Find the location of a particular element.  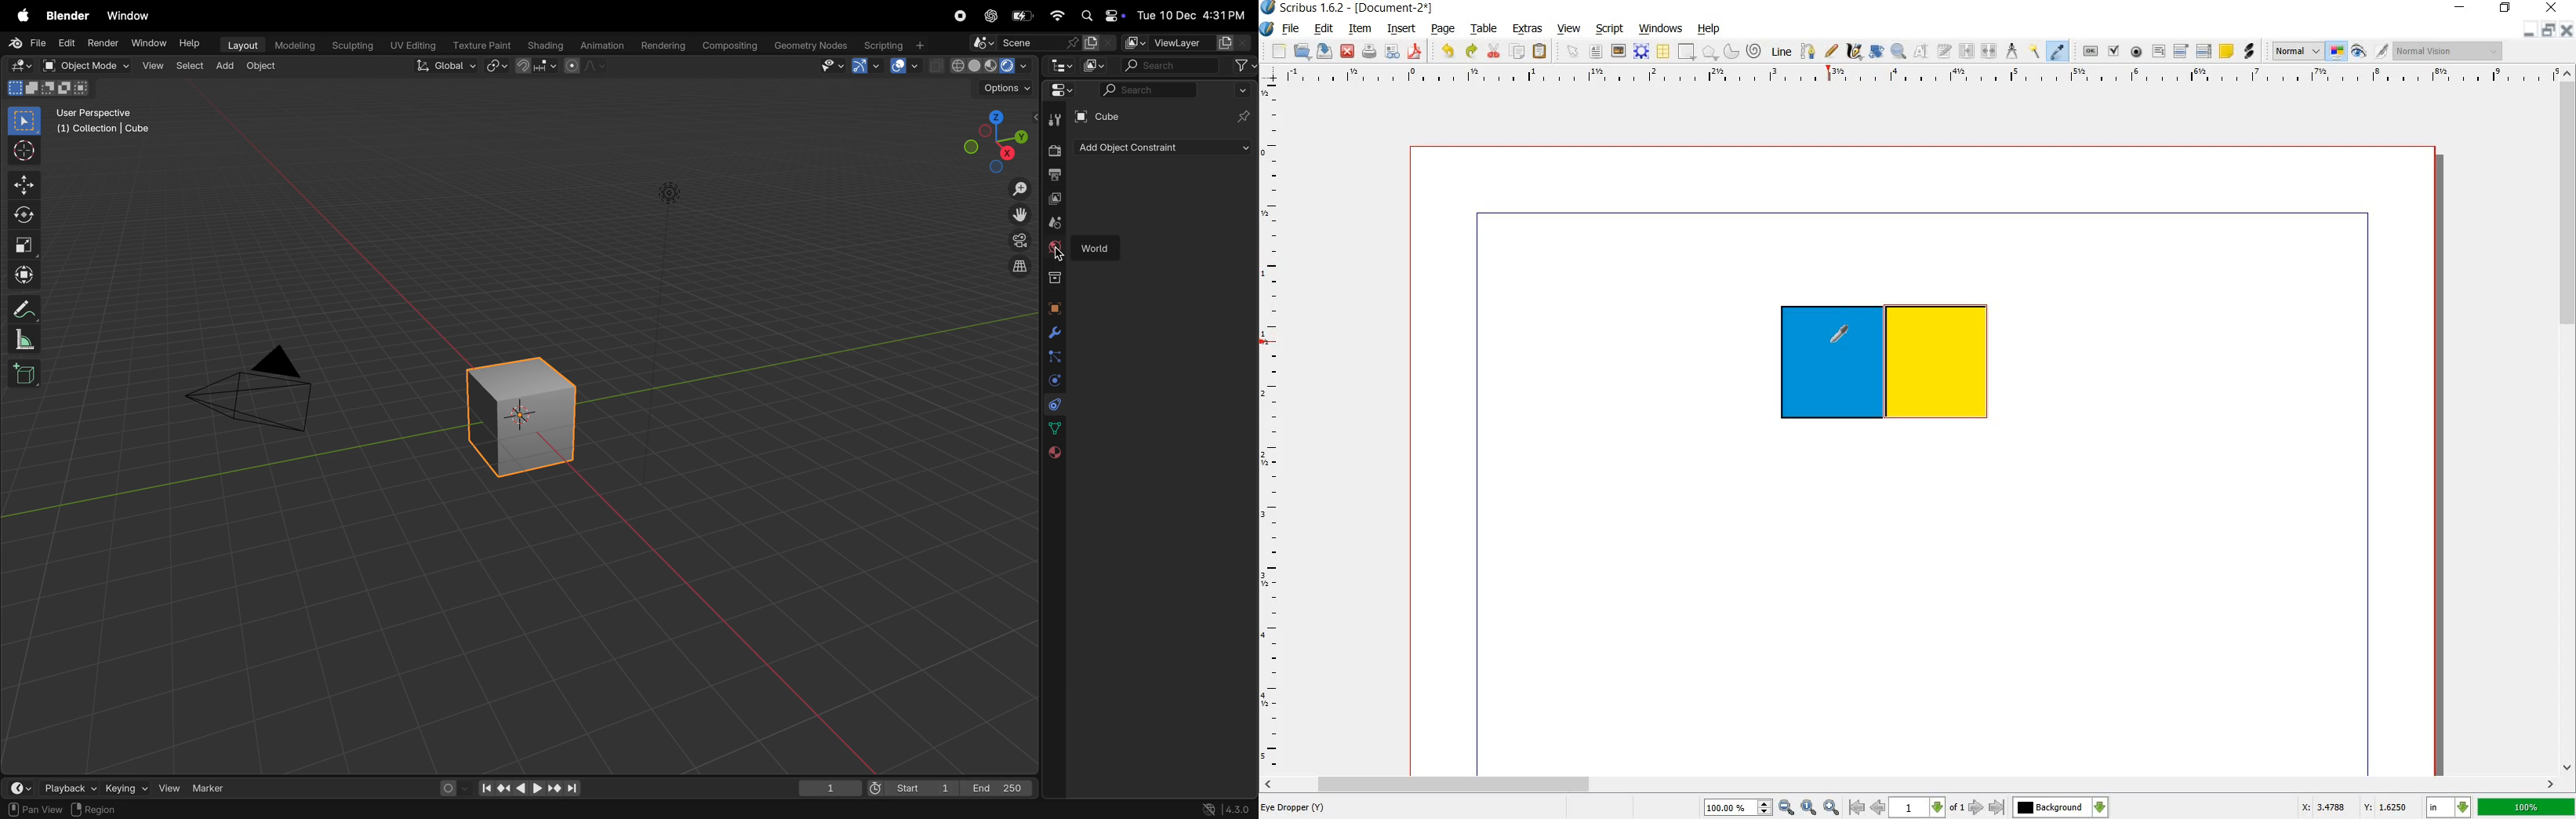

render frame is located at coordinates (1641, 52).